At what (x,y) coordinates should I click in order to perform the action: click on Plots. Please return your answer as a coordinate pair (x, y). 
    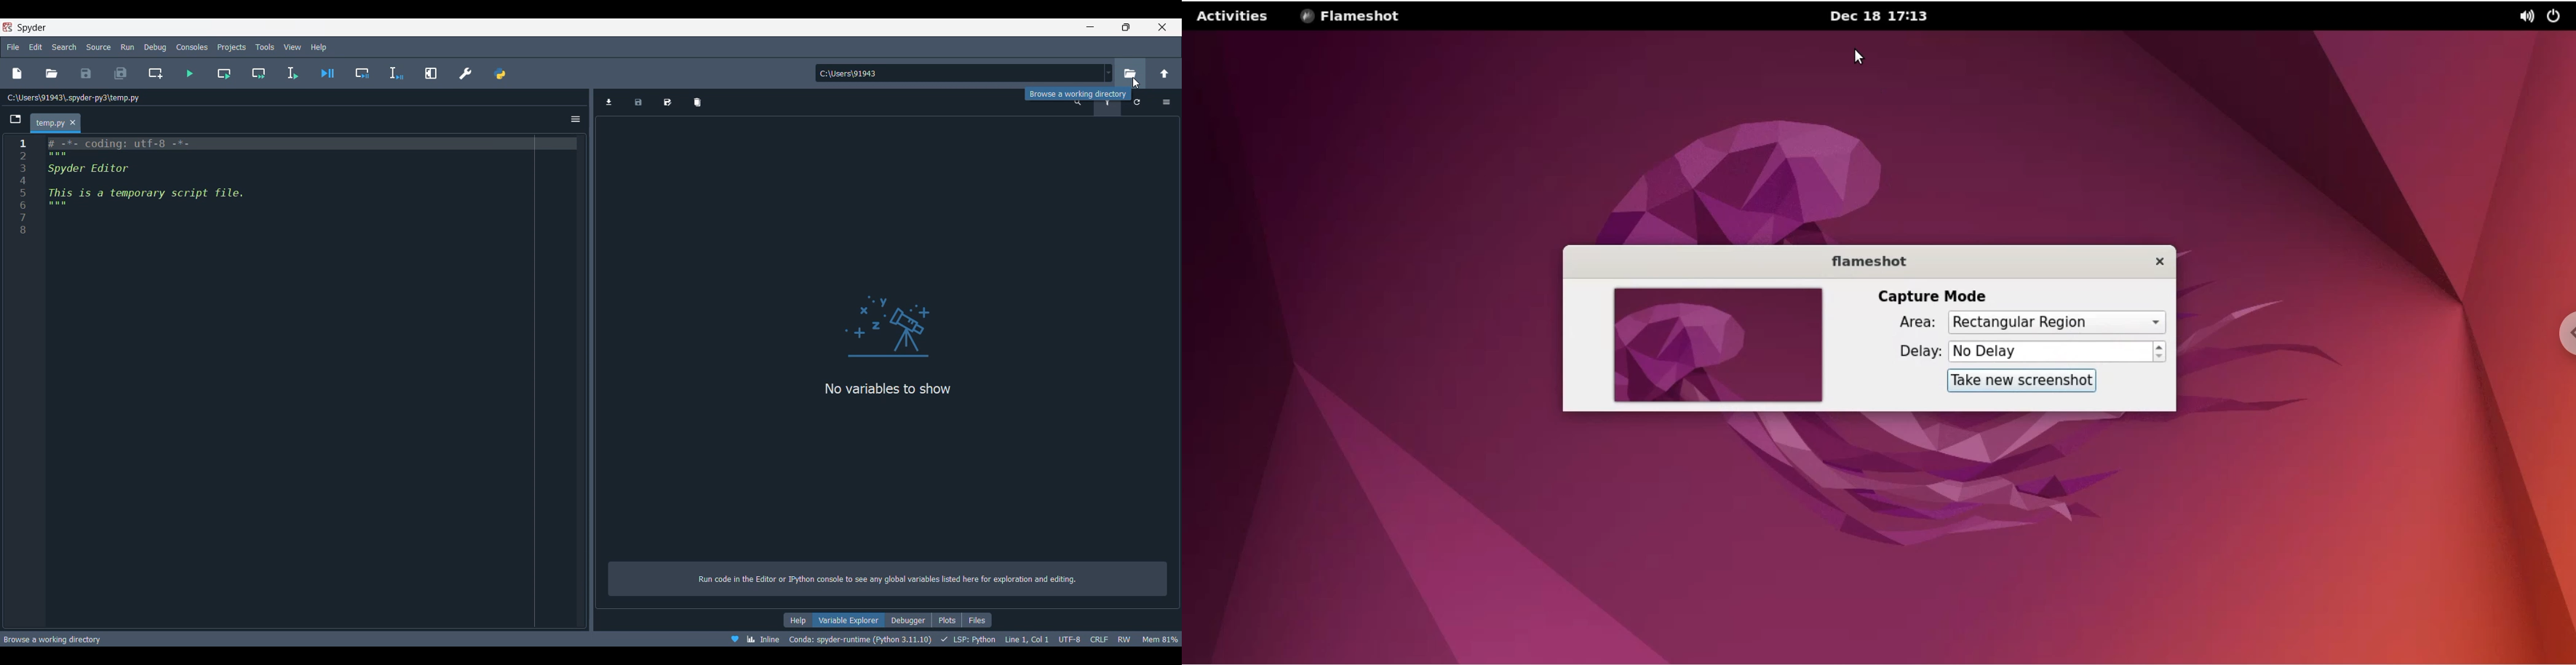
    Looking at the image, I should click on (947, 620).